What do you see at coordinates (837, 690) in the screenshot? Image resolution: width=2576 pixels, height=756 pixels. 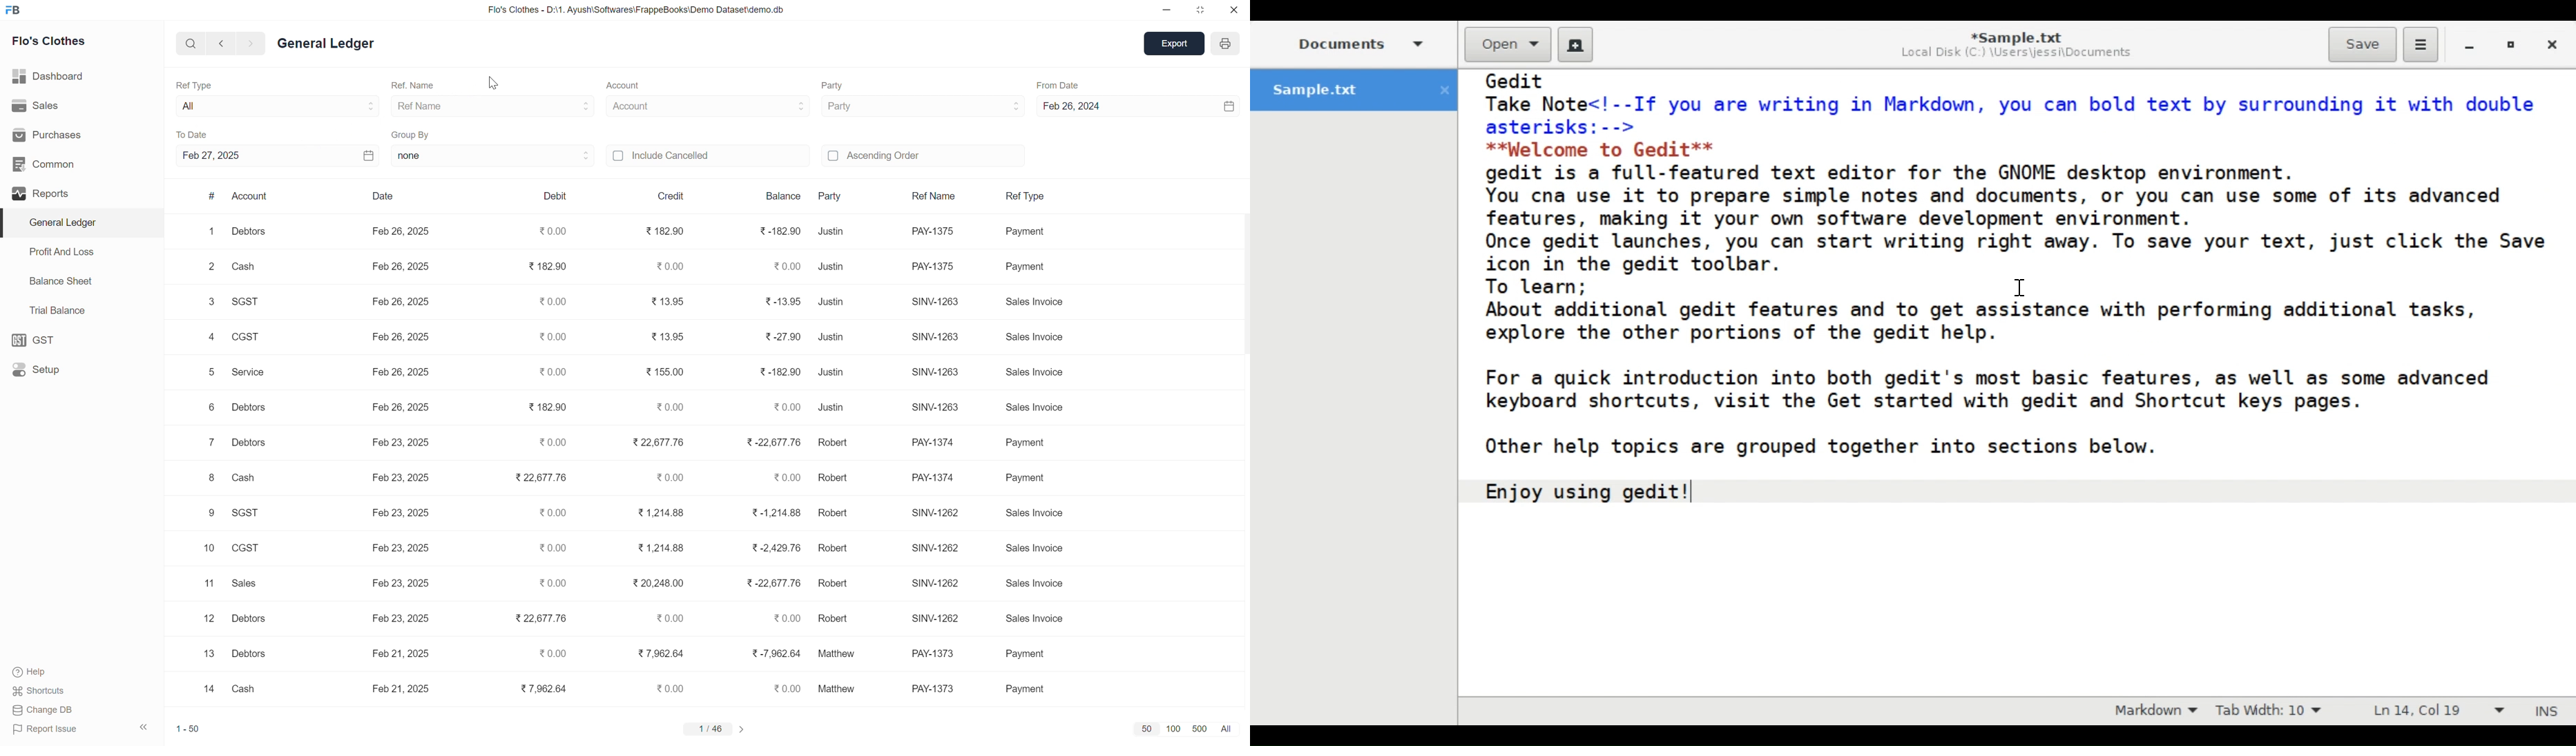 I see `mathew` at bounding box center [837, 690].